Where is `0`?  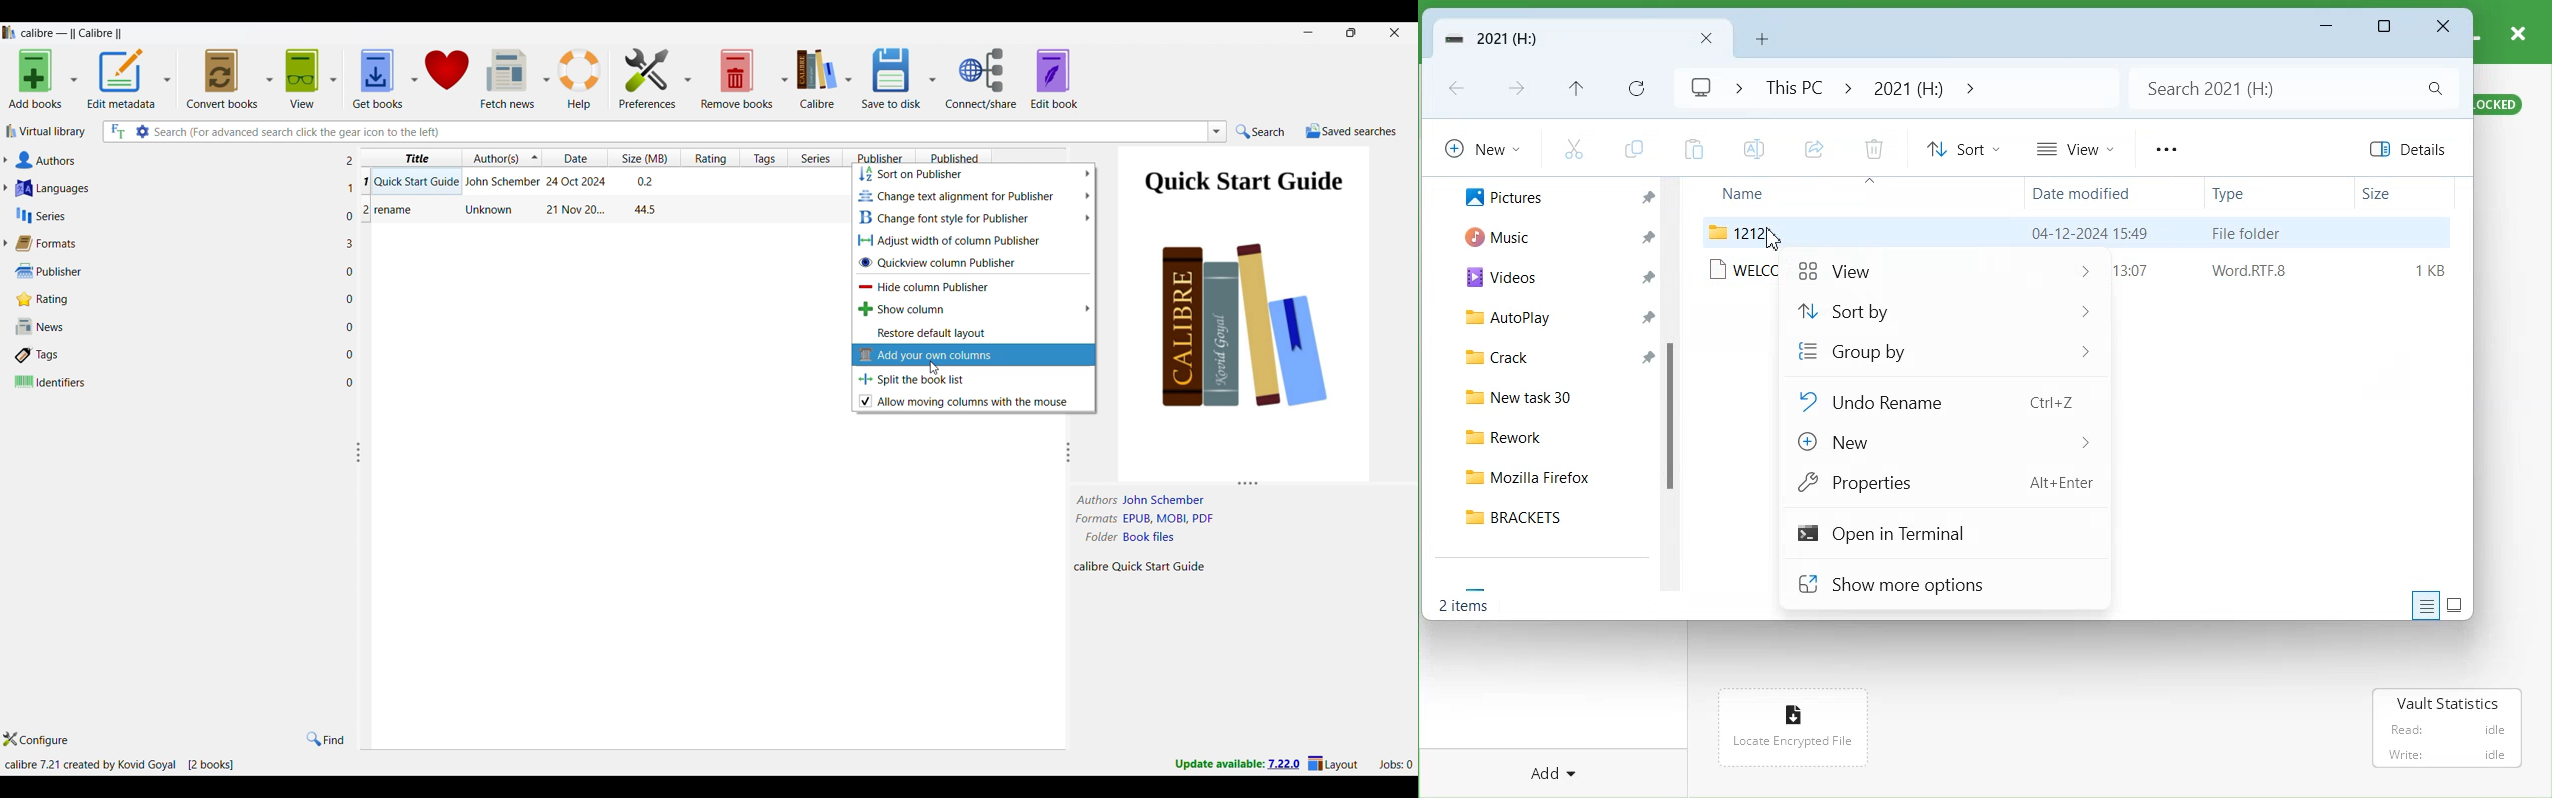 0 is located at coordinates (354, 381).